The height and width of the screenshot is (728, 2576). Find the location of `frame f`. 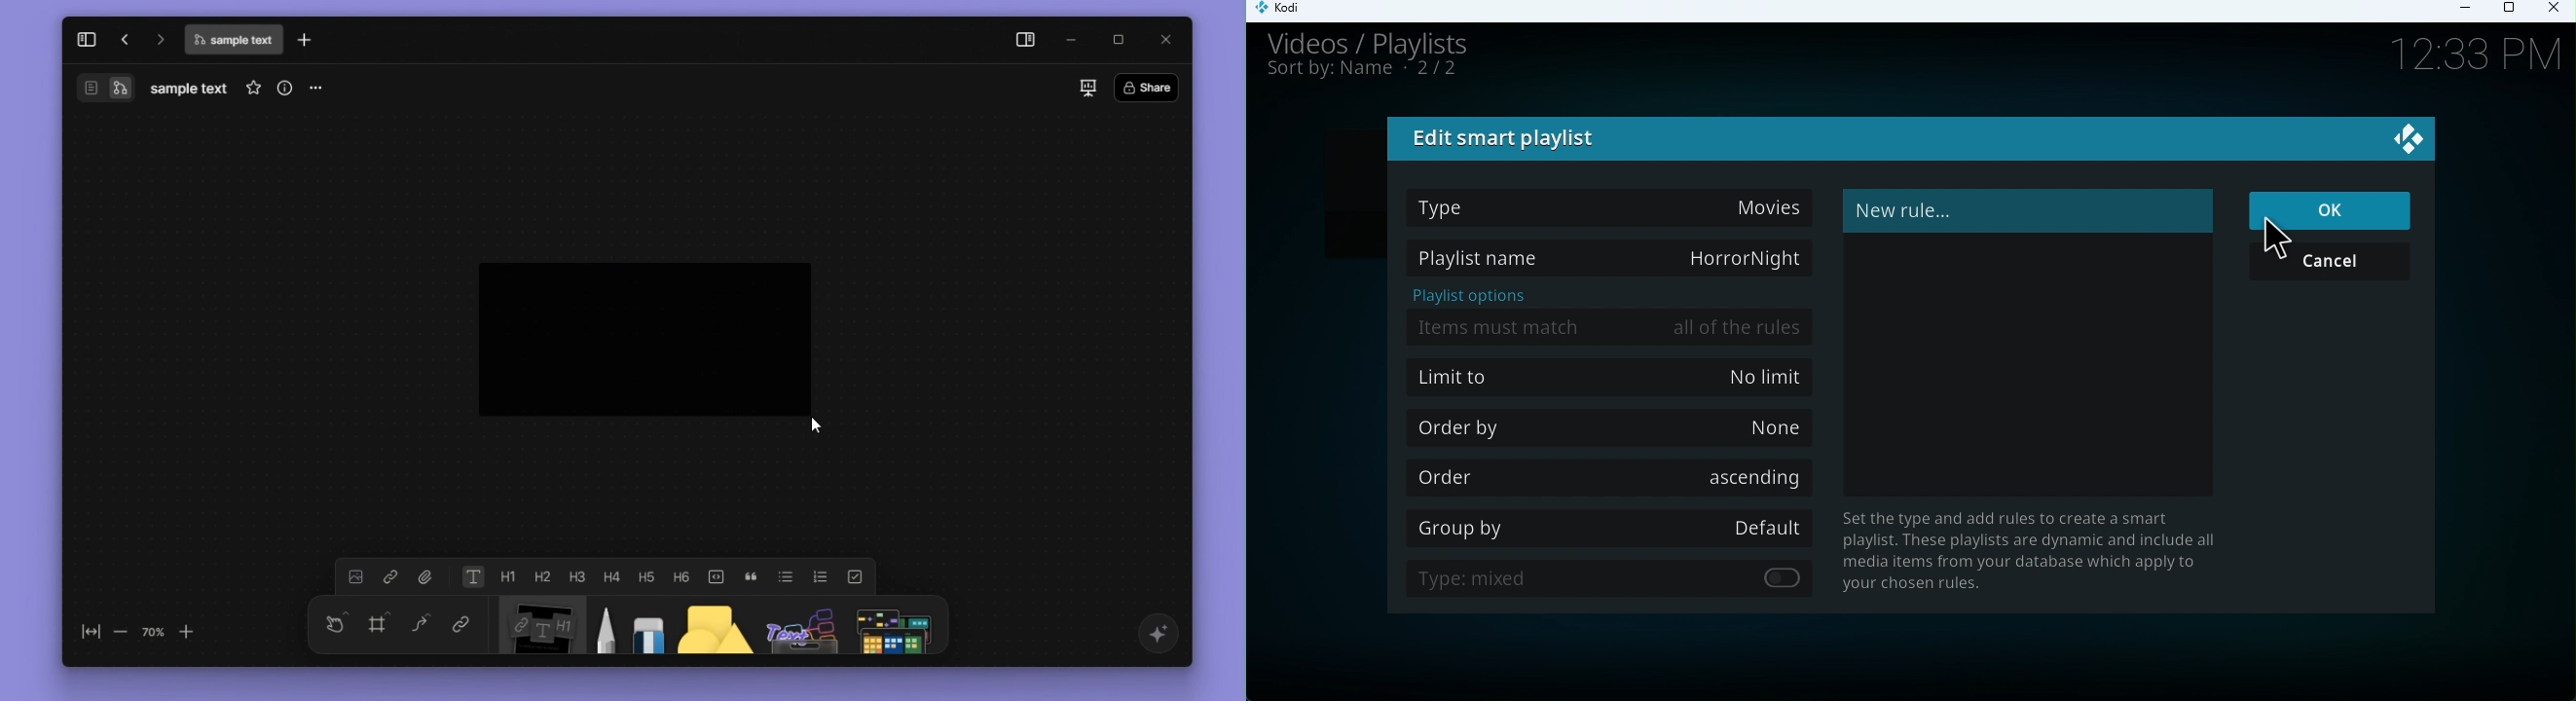

frame f is located at coordinates (380, 624).